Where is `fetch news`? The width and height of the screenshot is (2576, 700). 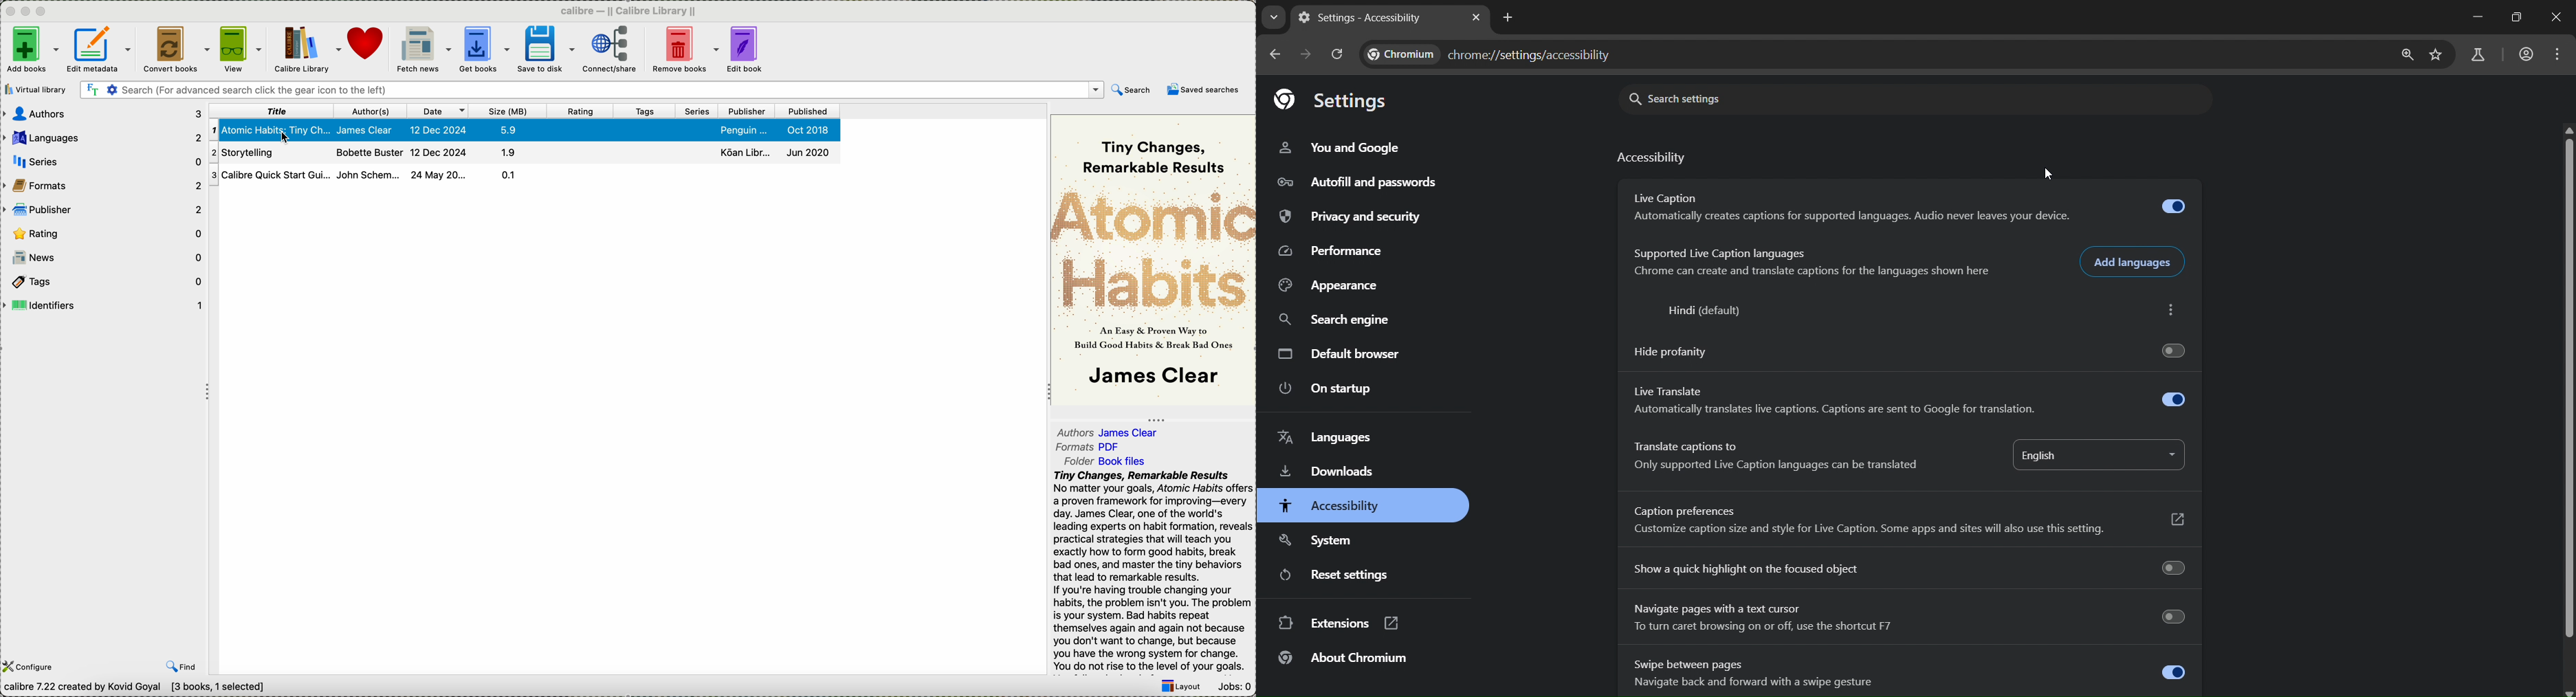
fetch news is located at coordinates (423, 50).